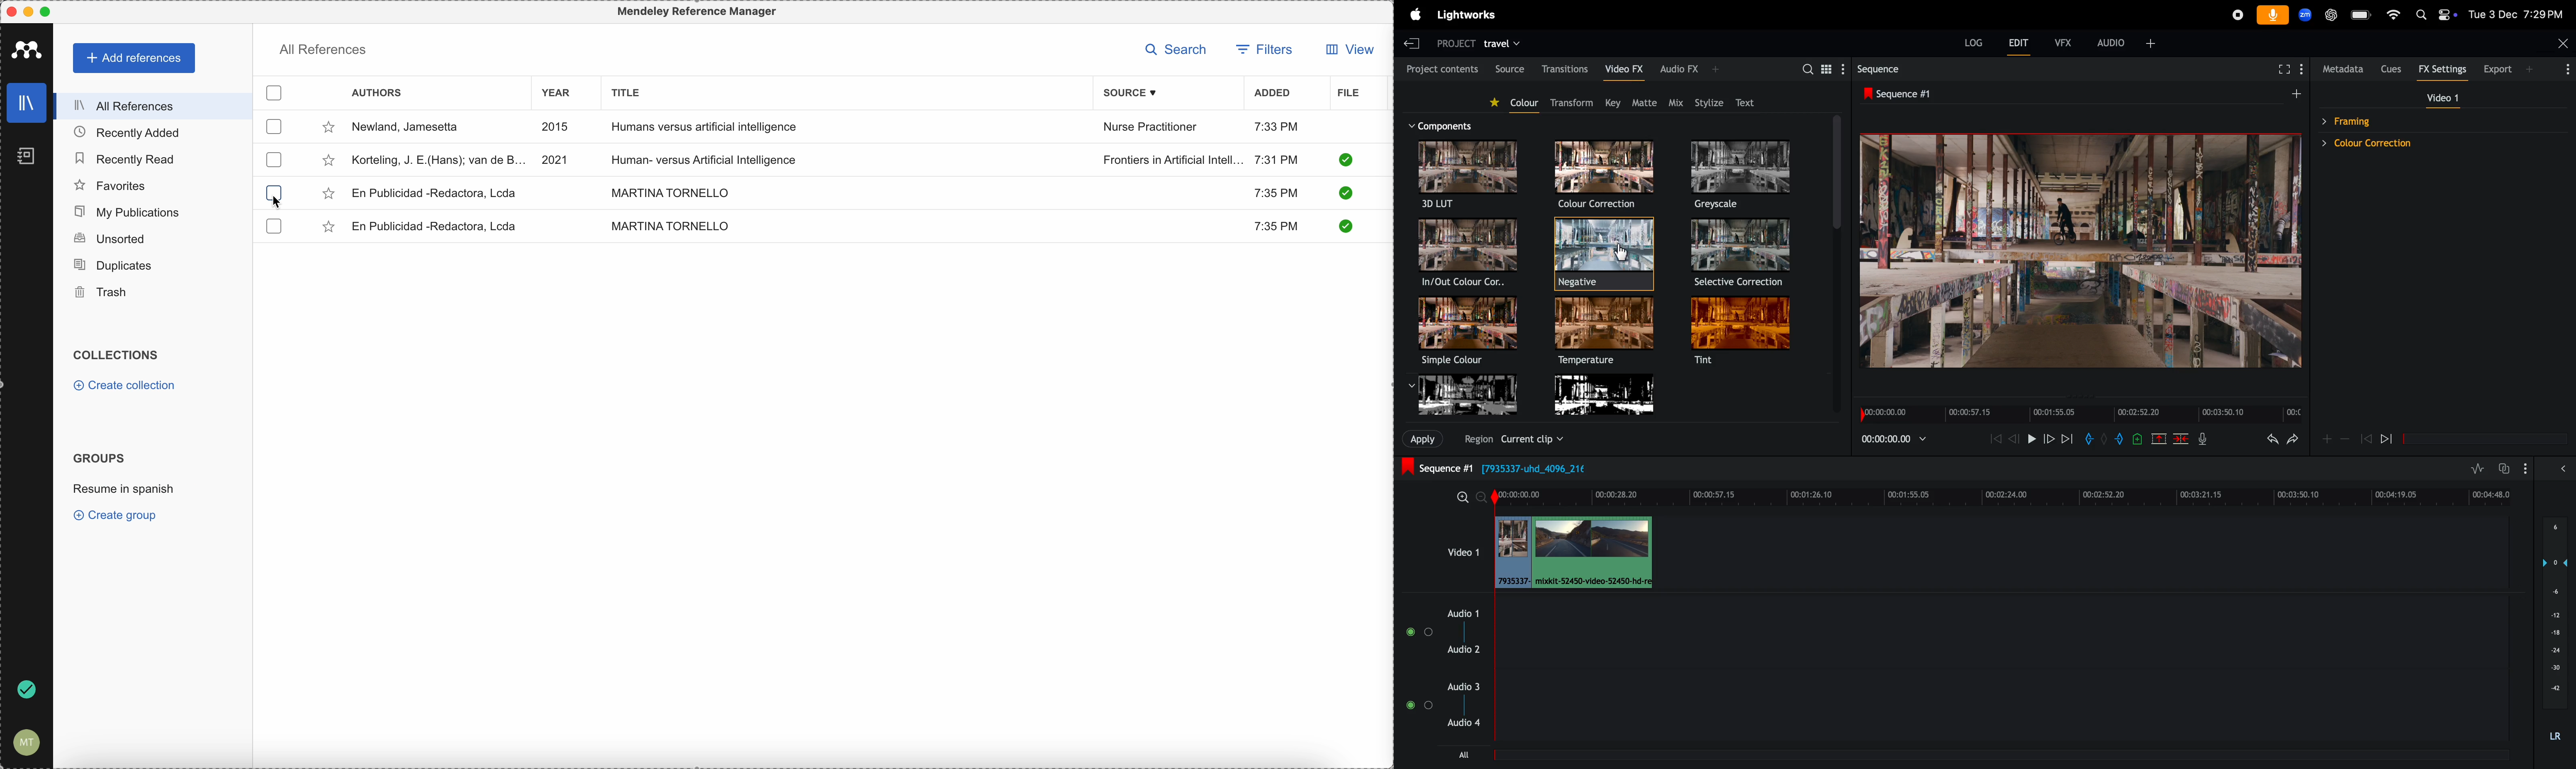 Image resolution: width=2576 pixels, height=784 pixels. I want to click on resume in spanish group, so click(126, 488).